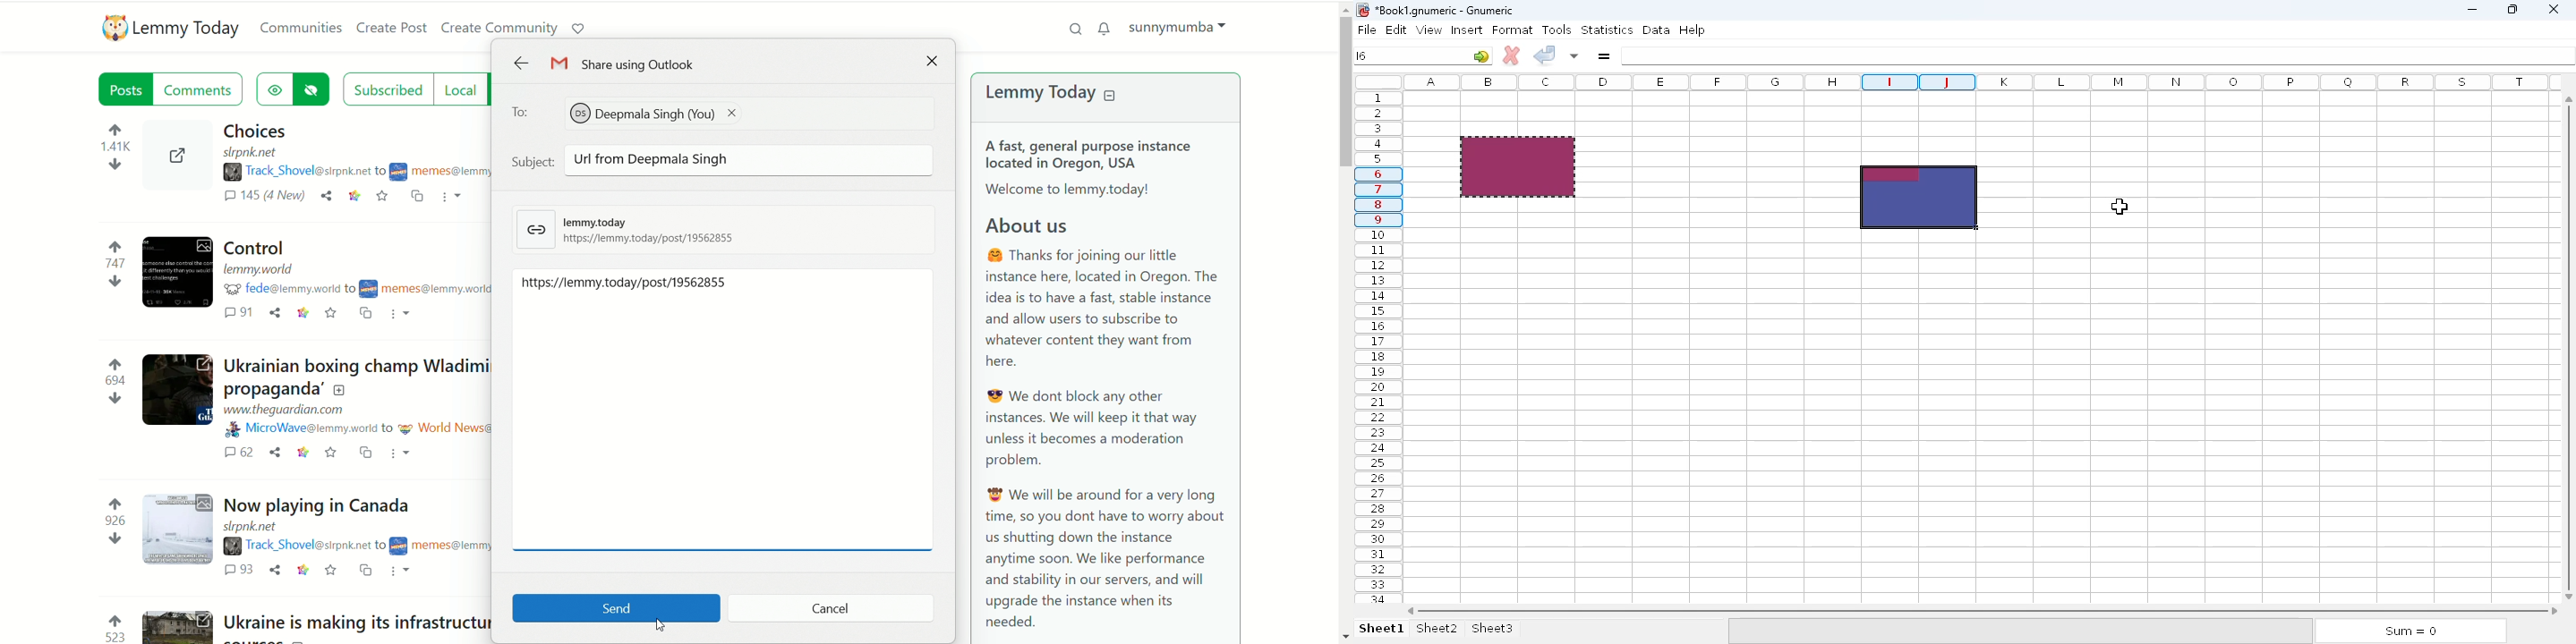 This screenshot has width=2576, height=644. I want to click on I6, so click(1362, 55).